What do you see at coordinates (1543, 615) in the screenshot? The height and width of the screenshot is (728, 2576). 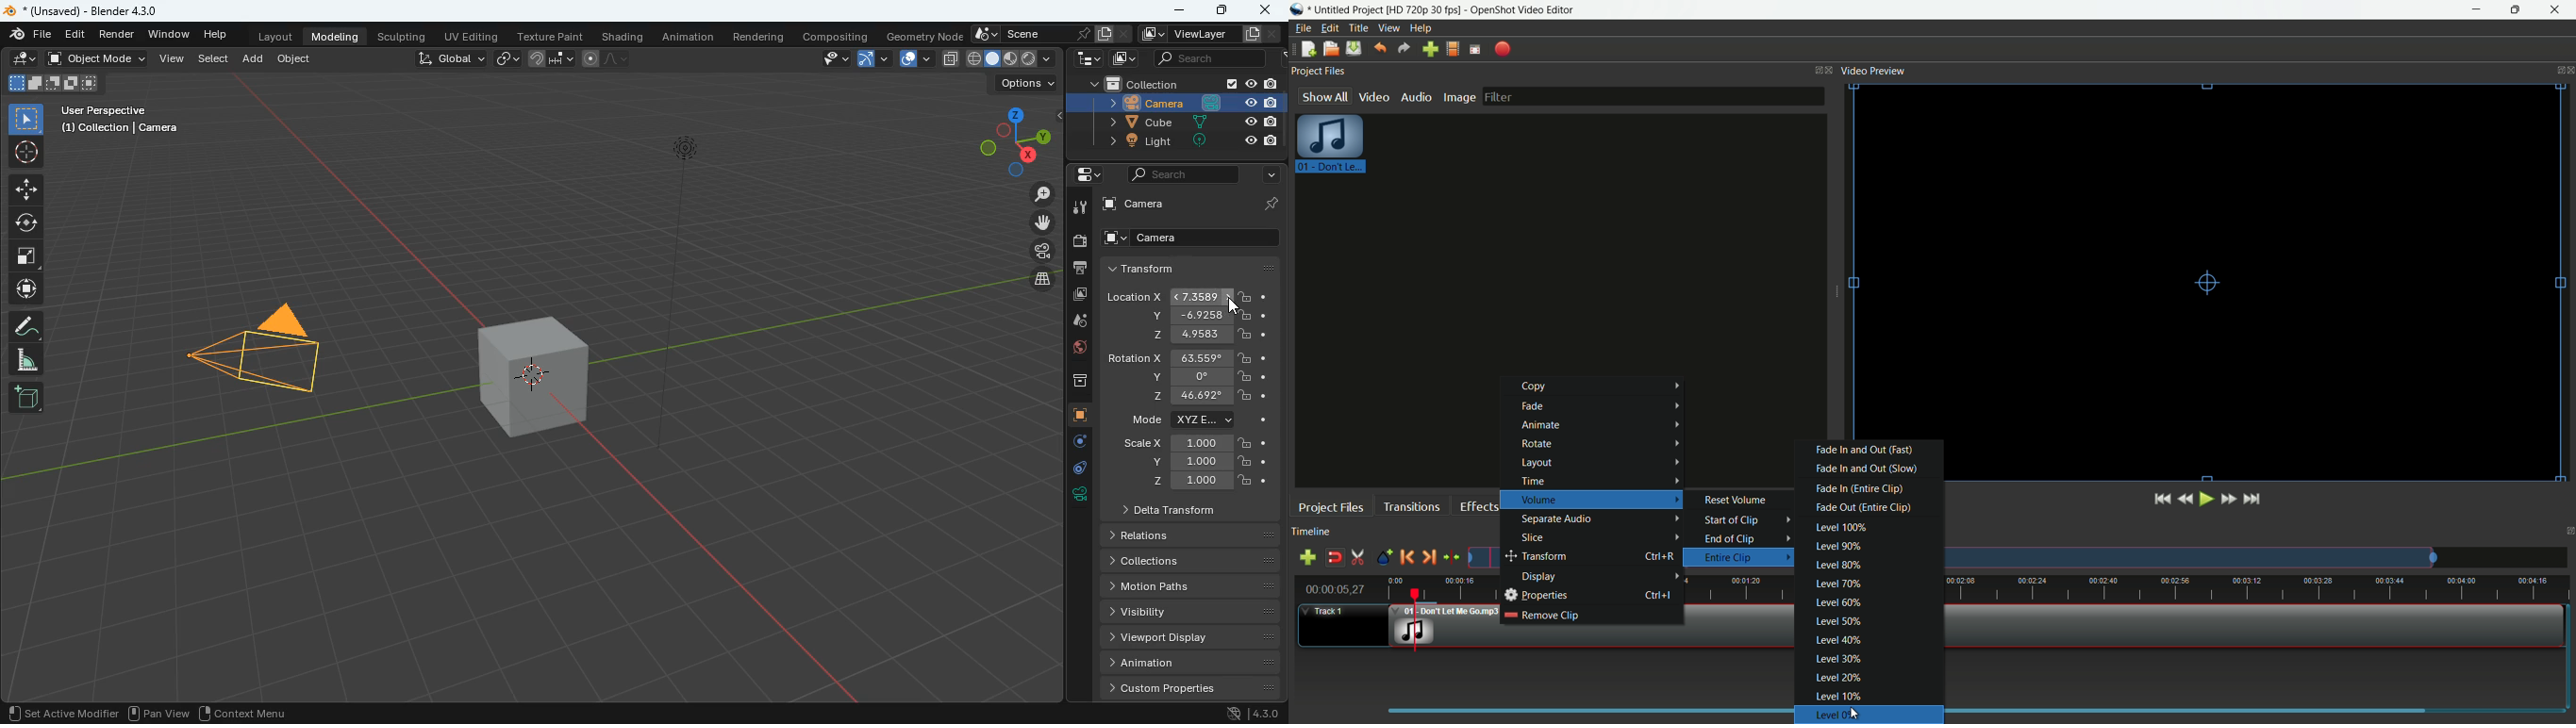 I see `remove clip` at bounding box center [1543, 615].